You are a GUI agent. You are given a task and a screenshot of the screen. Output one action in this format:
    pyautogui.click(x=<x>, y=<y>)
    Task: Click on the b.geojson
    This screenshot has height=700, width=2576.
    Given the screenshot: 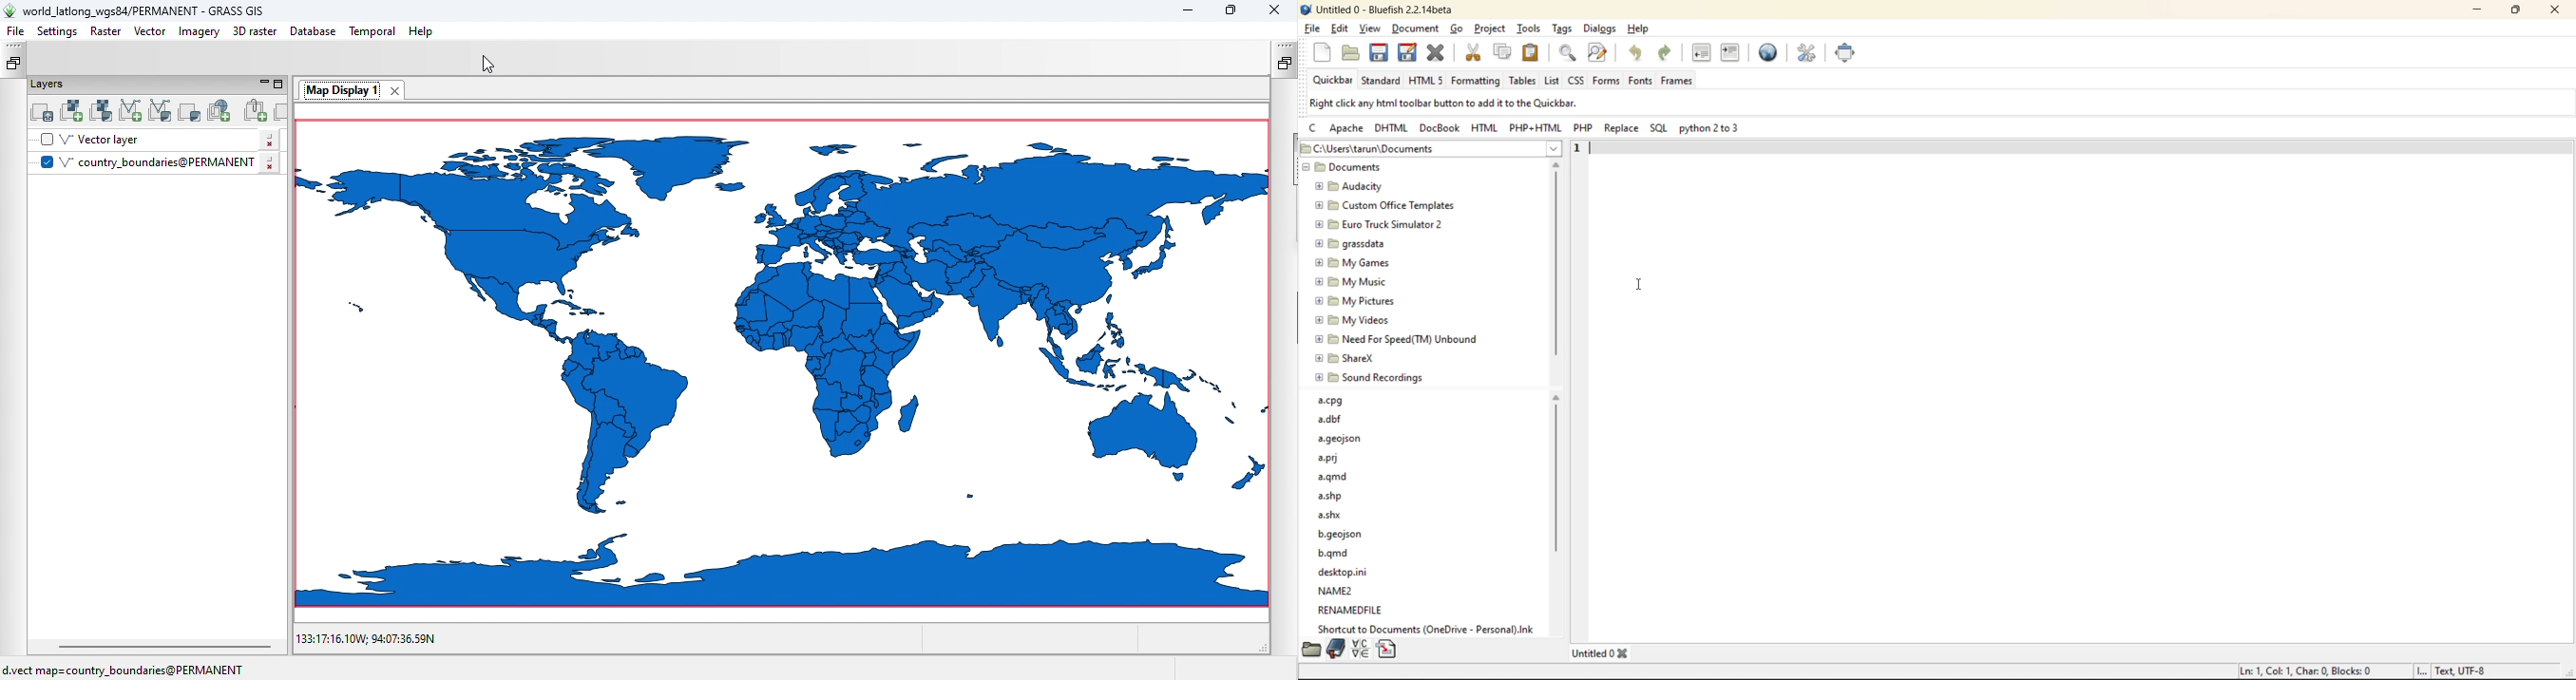 What is the action you would take?
    pyautogui.click(x=1341, y=535)
    